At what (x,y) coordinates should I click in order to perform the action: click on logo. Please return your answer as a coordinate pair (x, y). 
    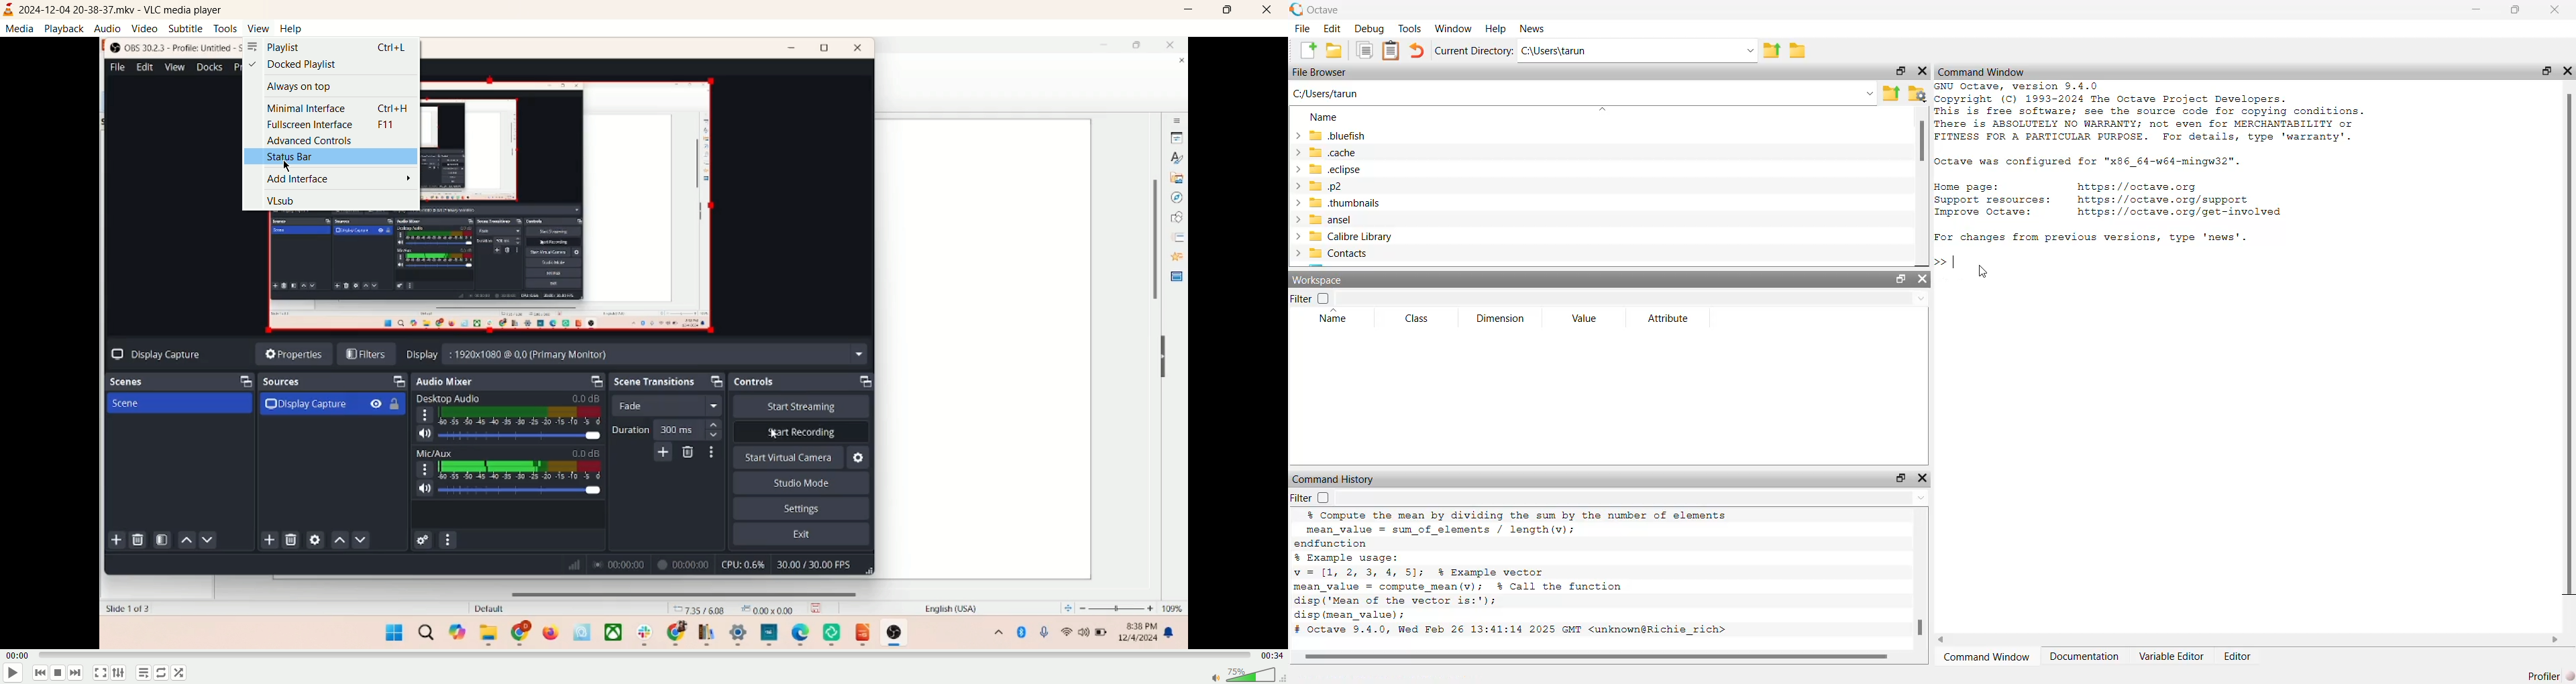
    Looking at the image, I should click on (9, 10).